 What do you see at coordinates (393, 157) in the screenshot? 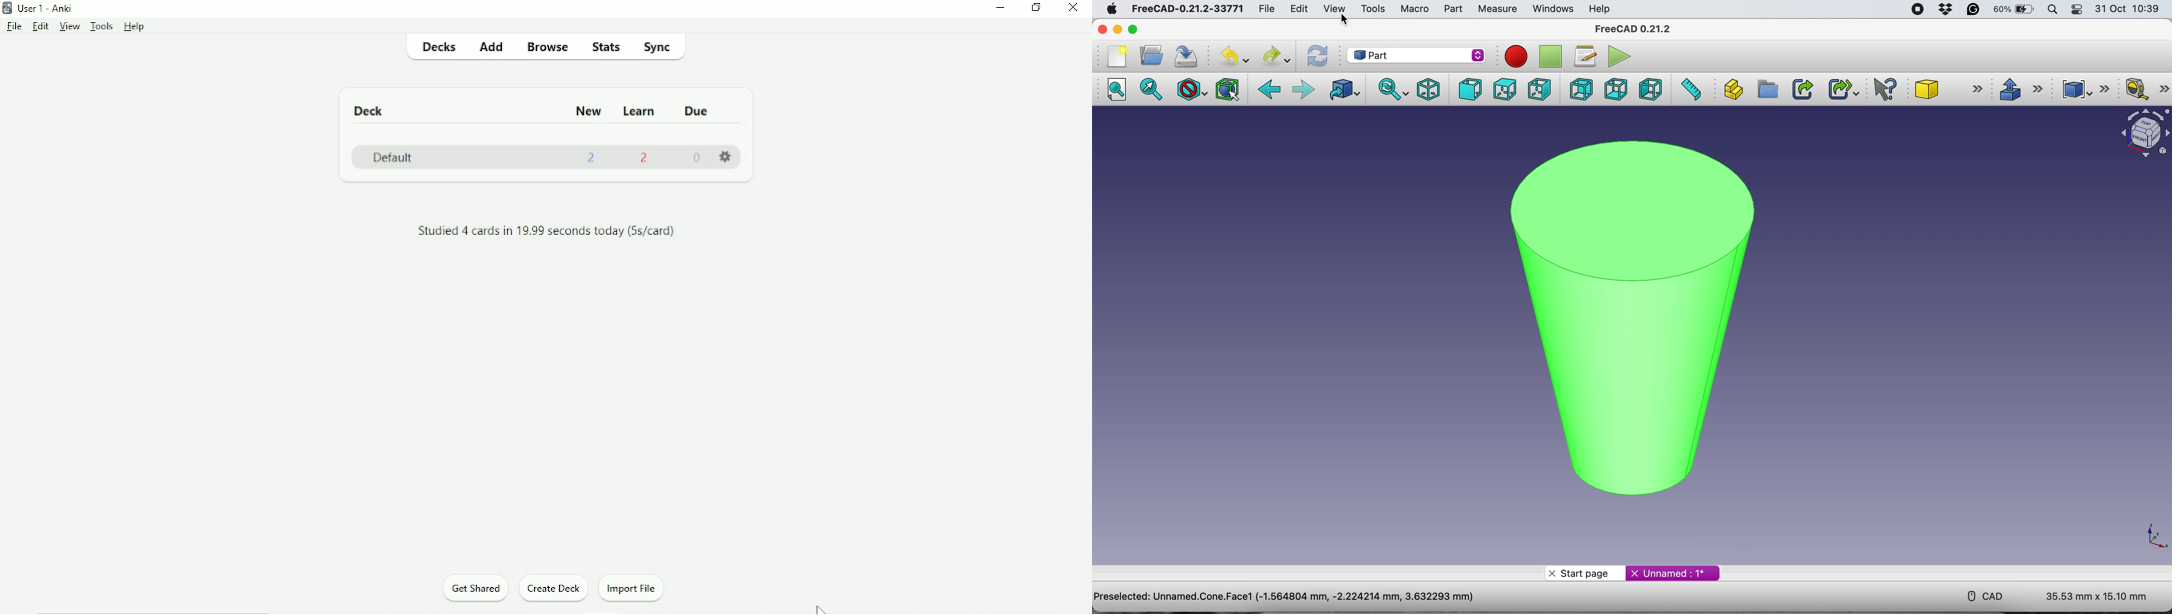
I see `Default` at bounding box center [393, 157].